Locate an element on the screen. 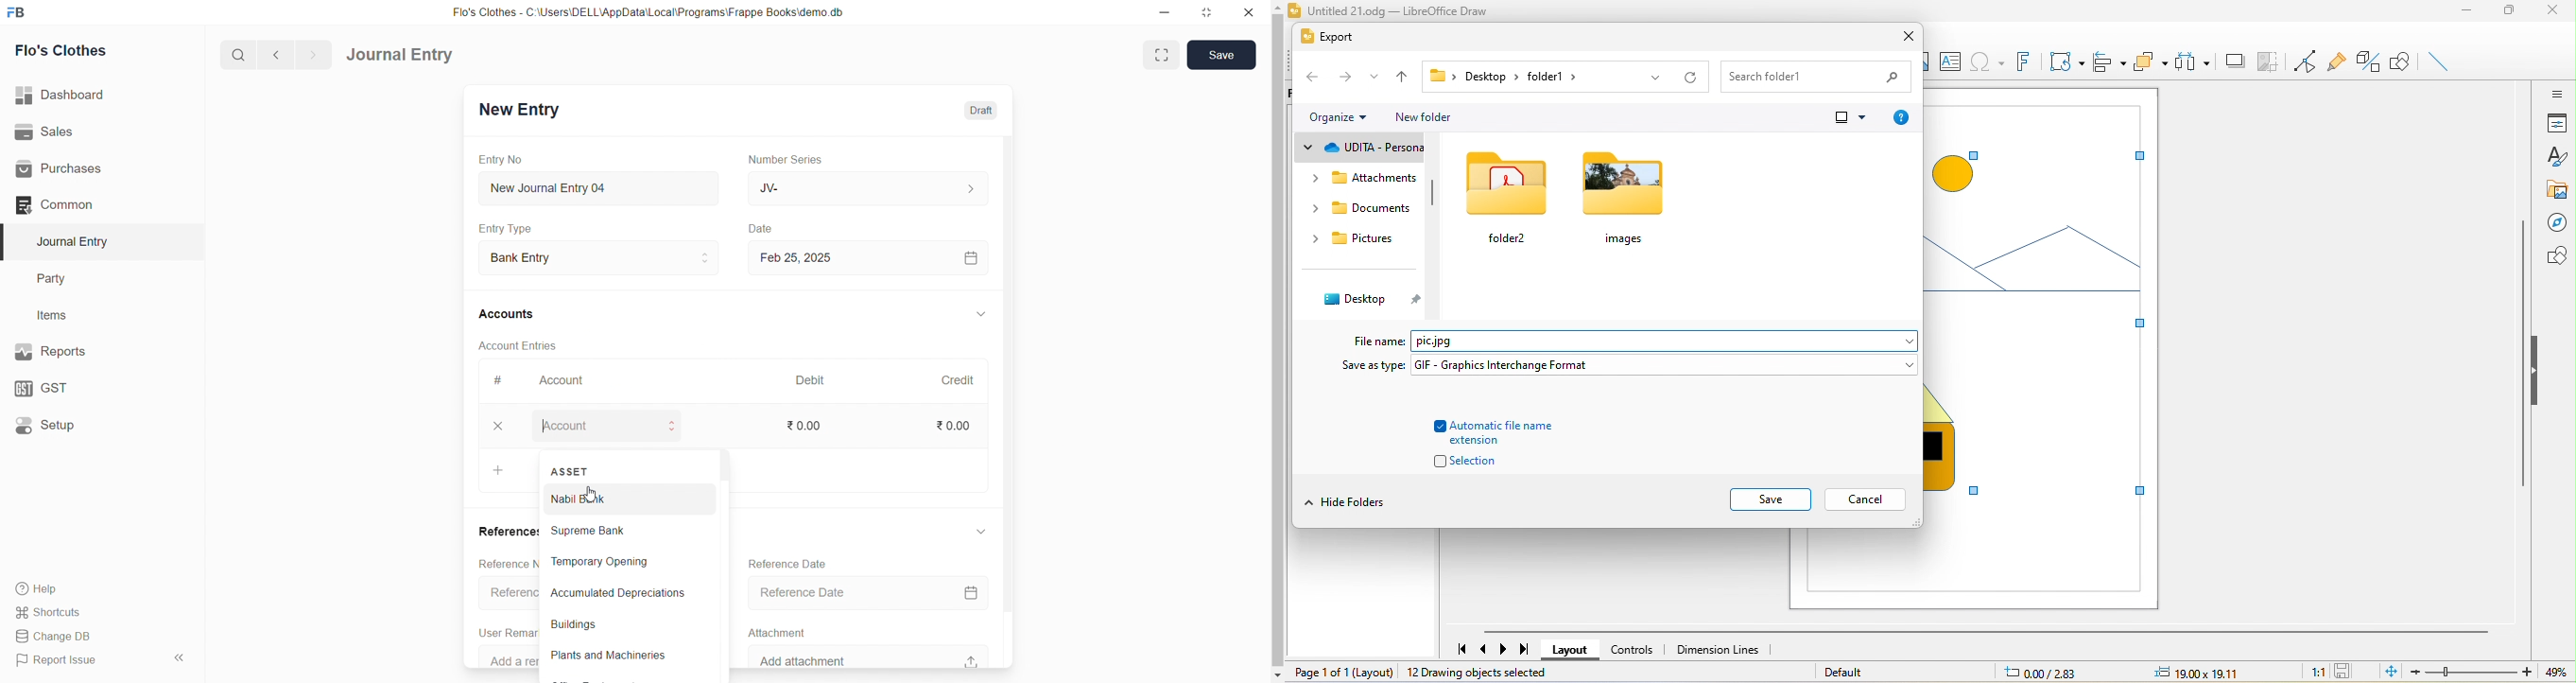 The height and width of the screenshot is (700, 2576). search is located at coordinates (241, 54).